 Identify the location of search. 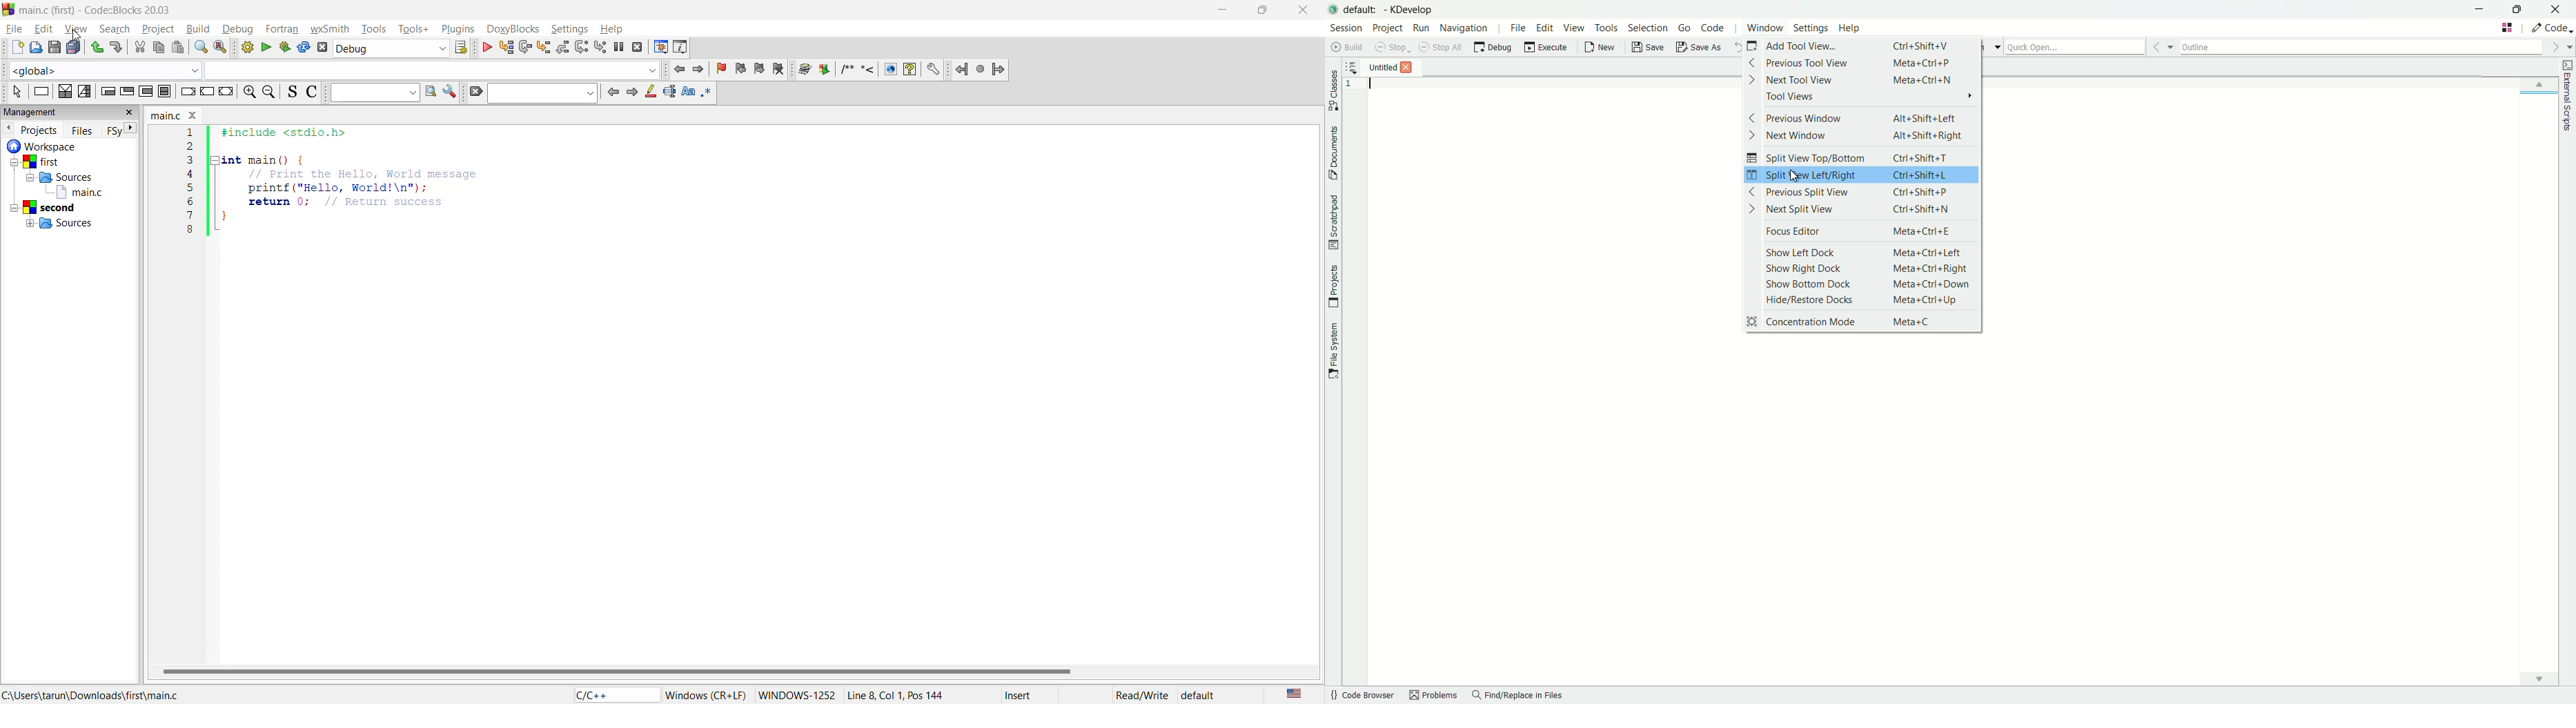
(544, 94).